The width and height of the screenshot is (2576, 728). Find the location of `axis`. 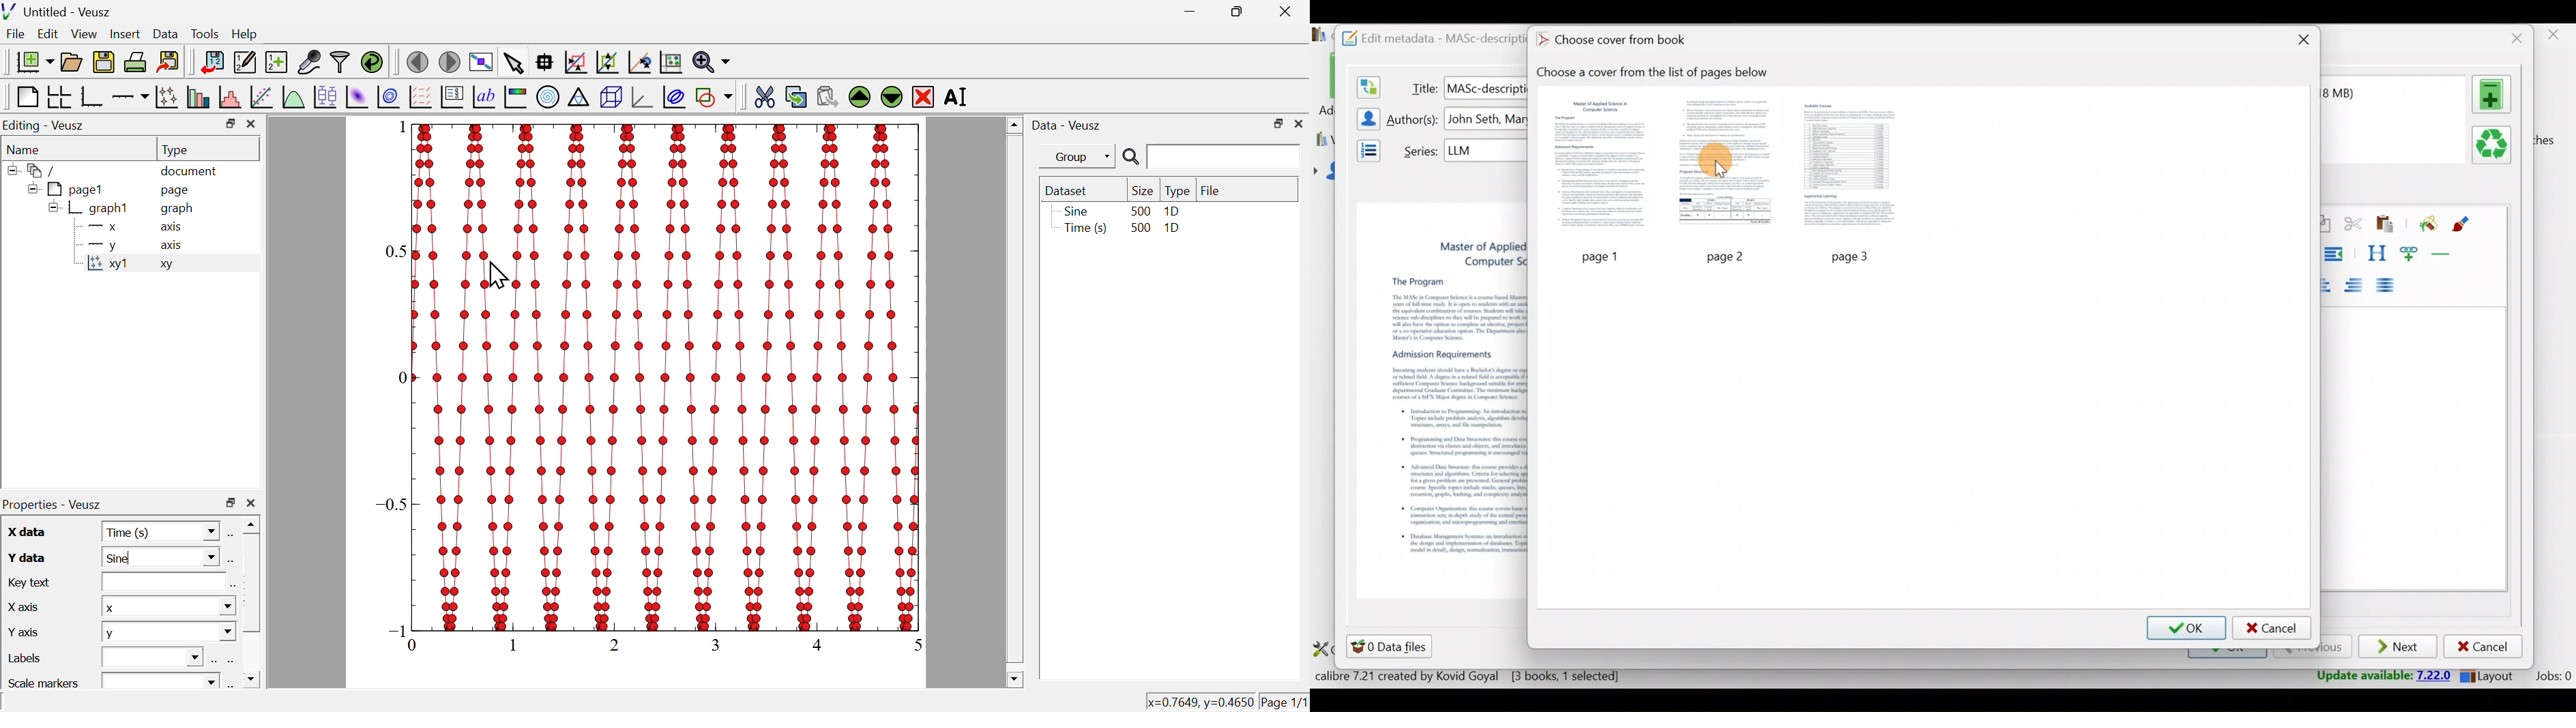

axis is located at coordinates (173, 228).